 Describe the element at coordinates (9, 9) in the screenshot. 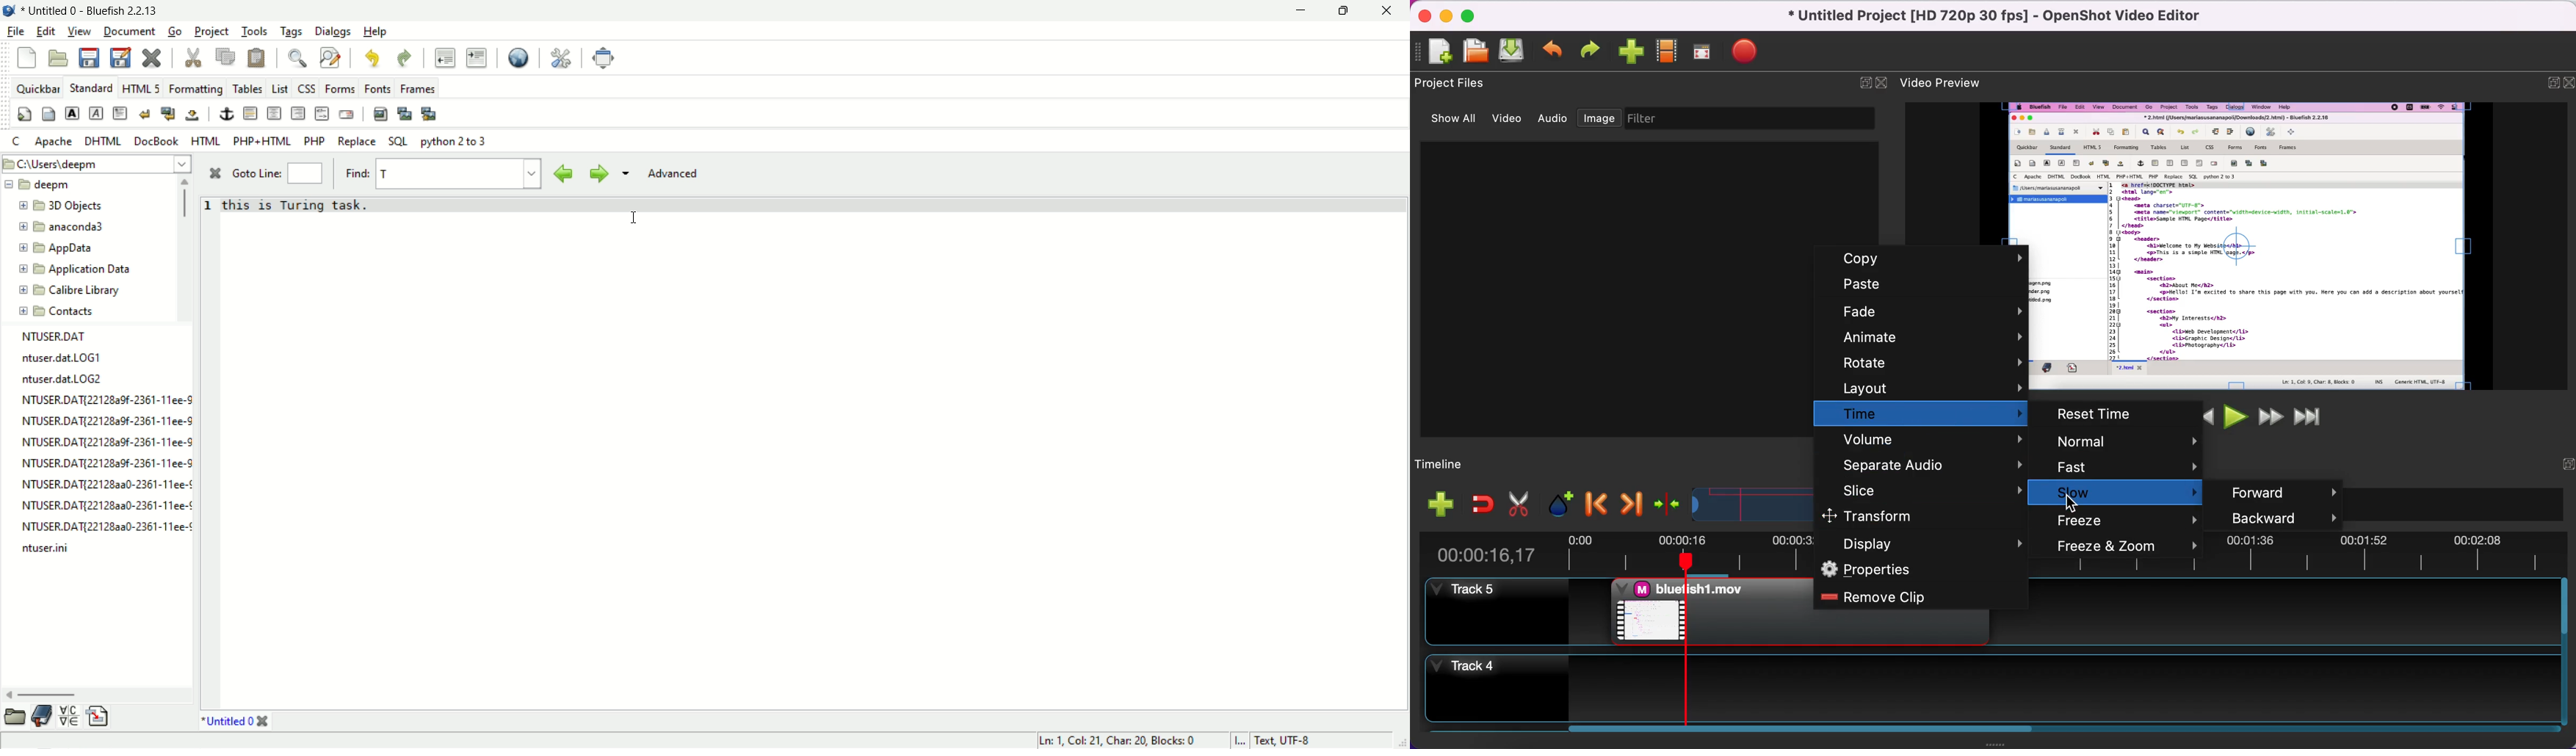

I see `application icon` at that location.